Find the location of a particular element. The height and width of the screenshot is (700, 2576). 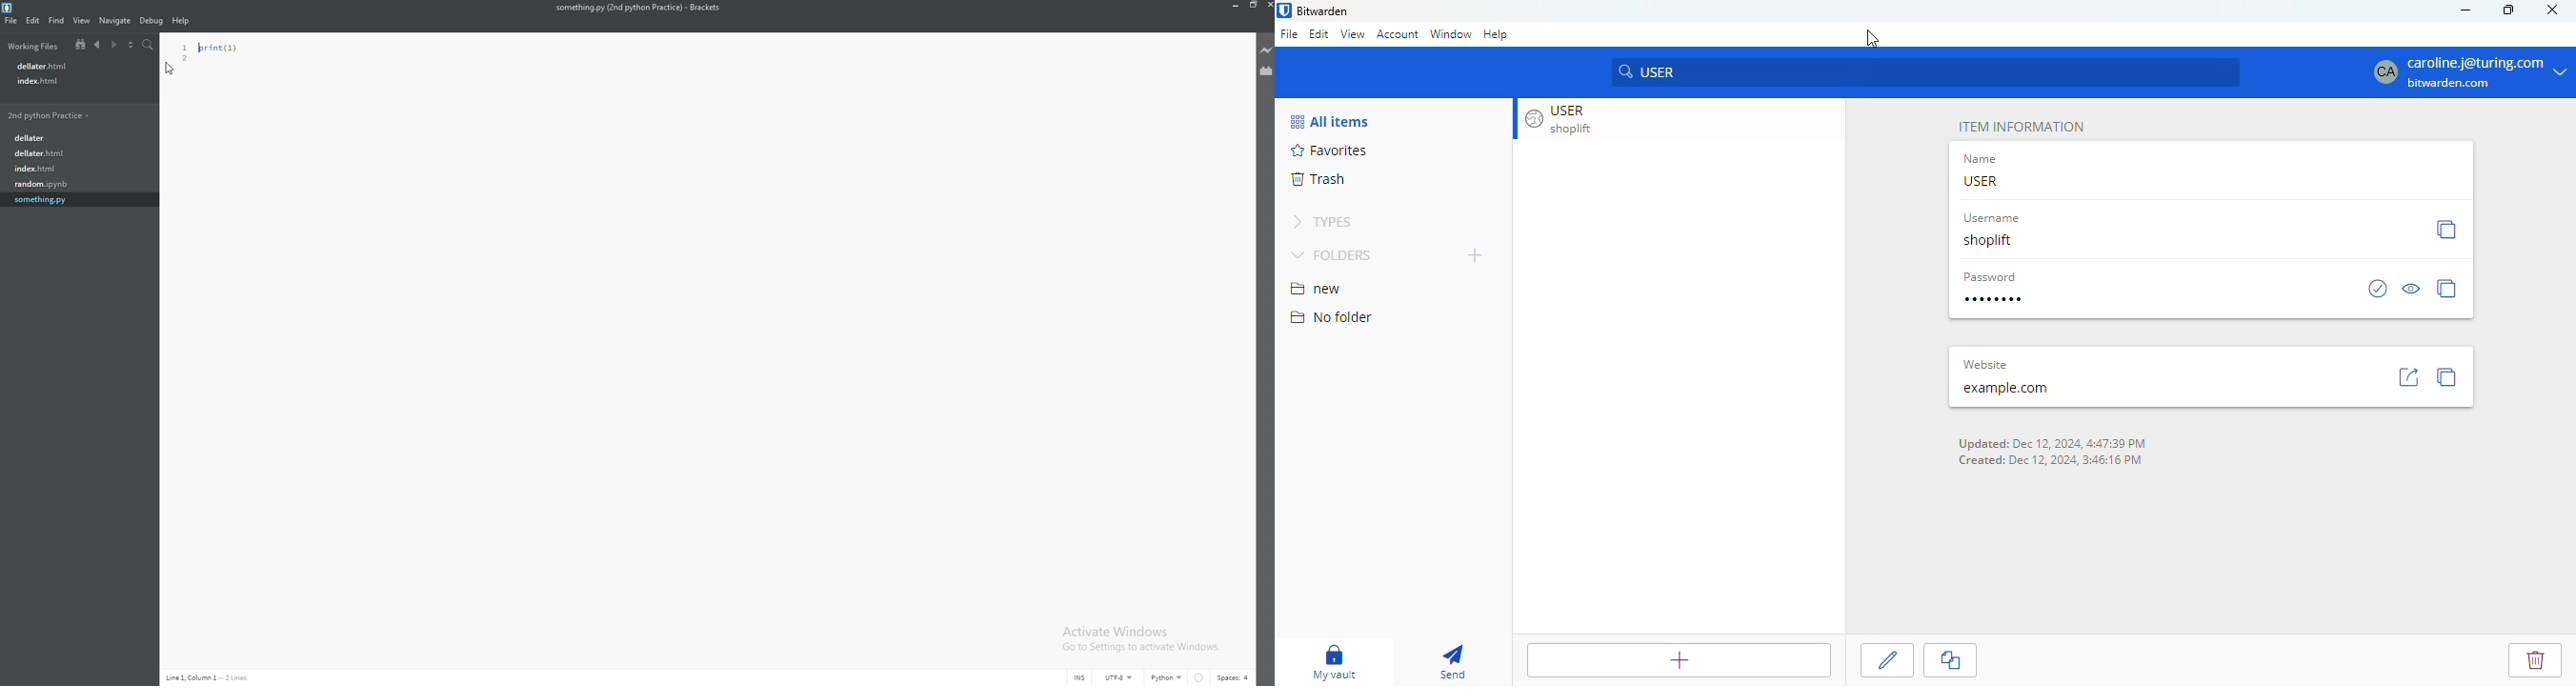

copy is located at coordinates (2447, 229).